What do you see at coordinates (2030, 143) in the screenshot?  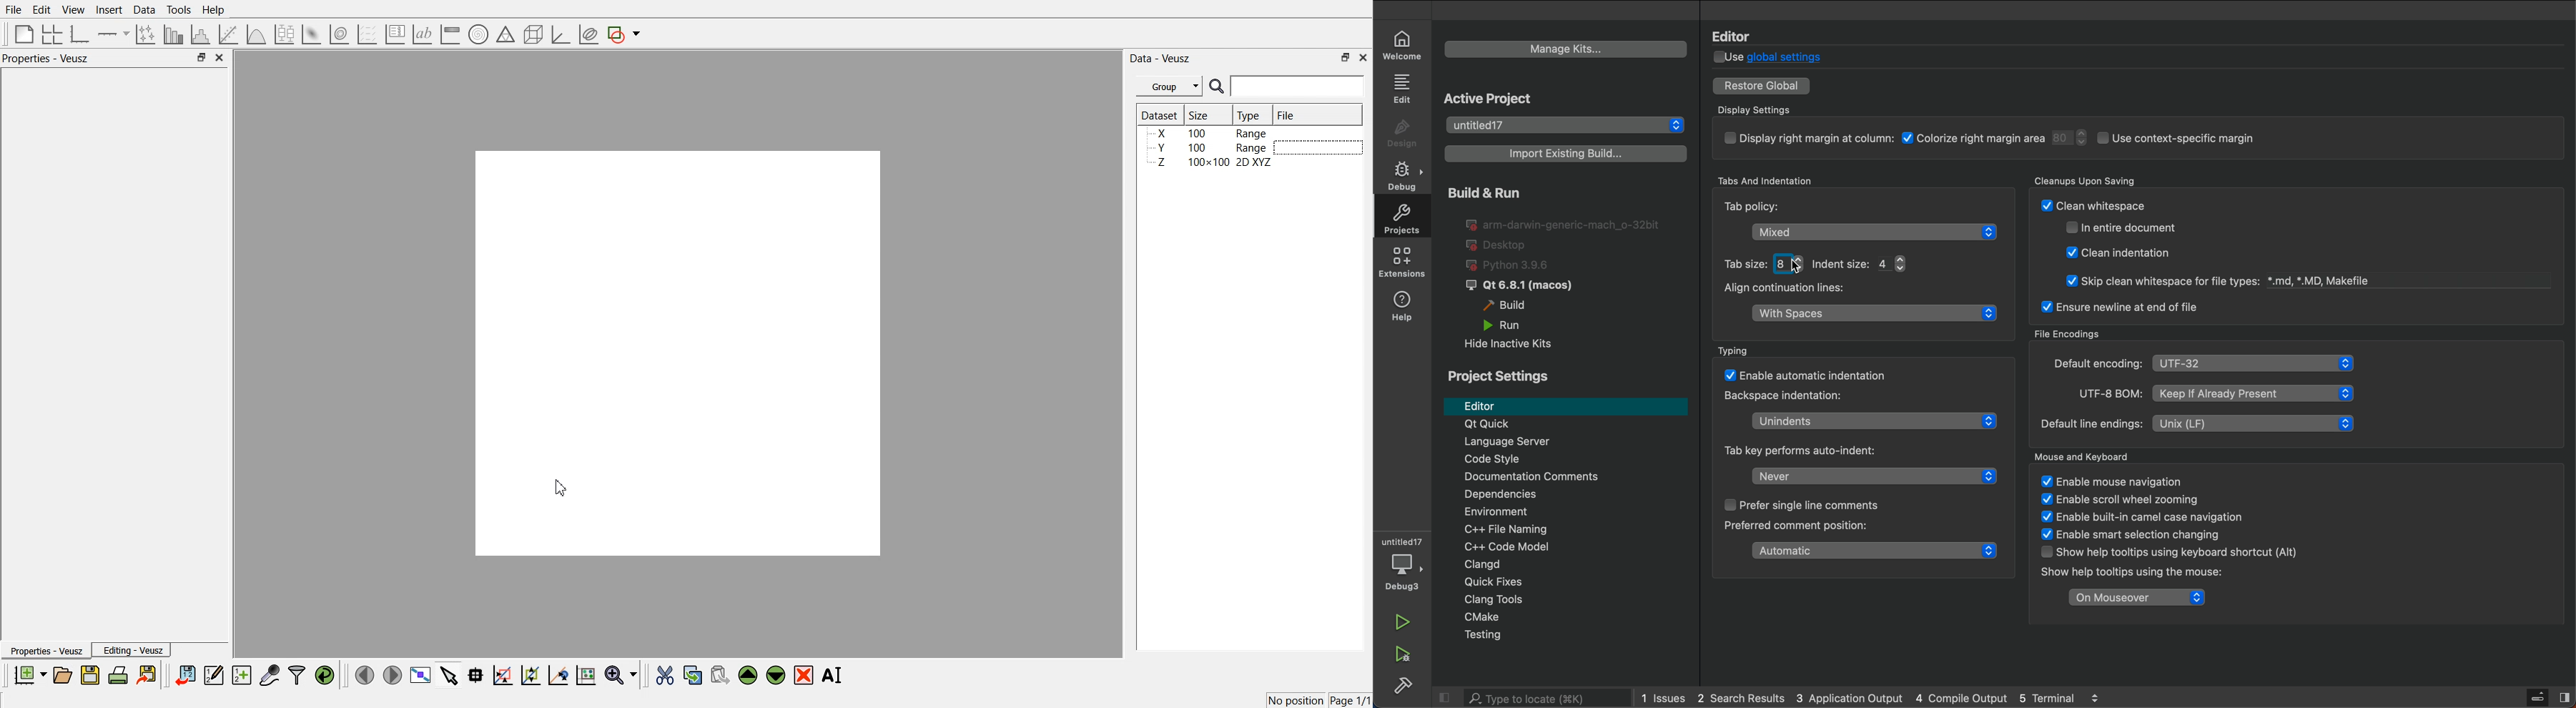 I see `display settings` at bounding box center [2030, 143].